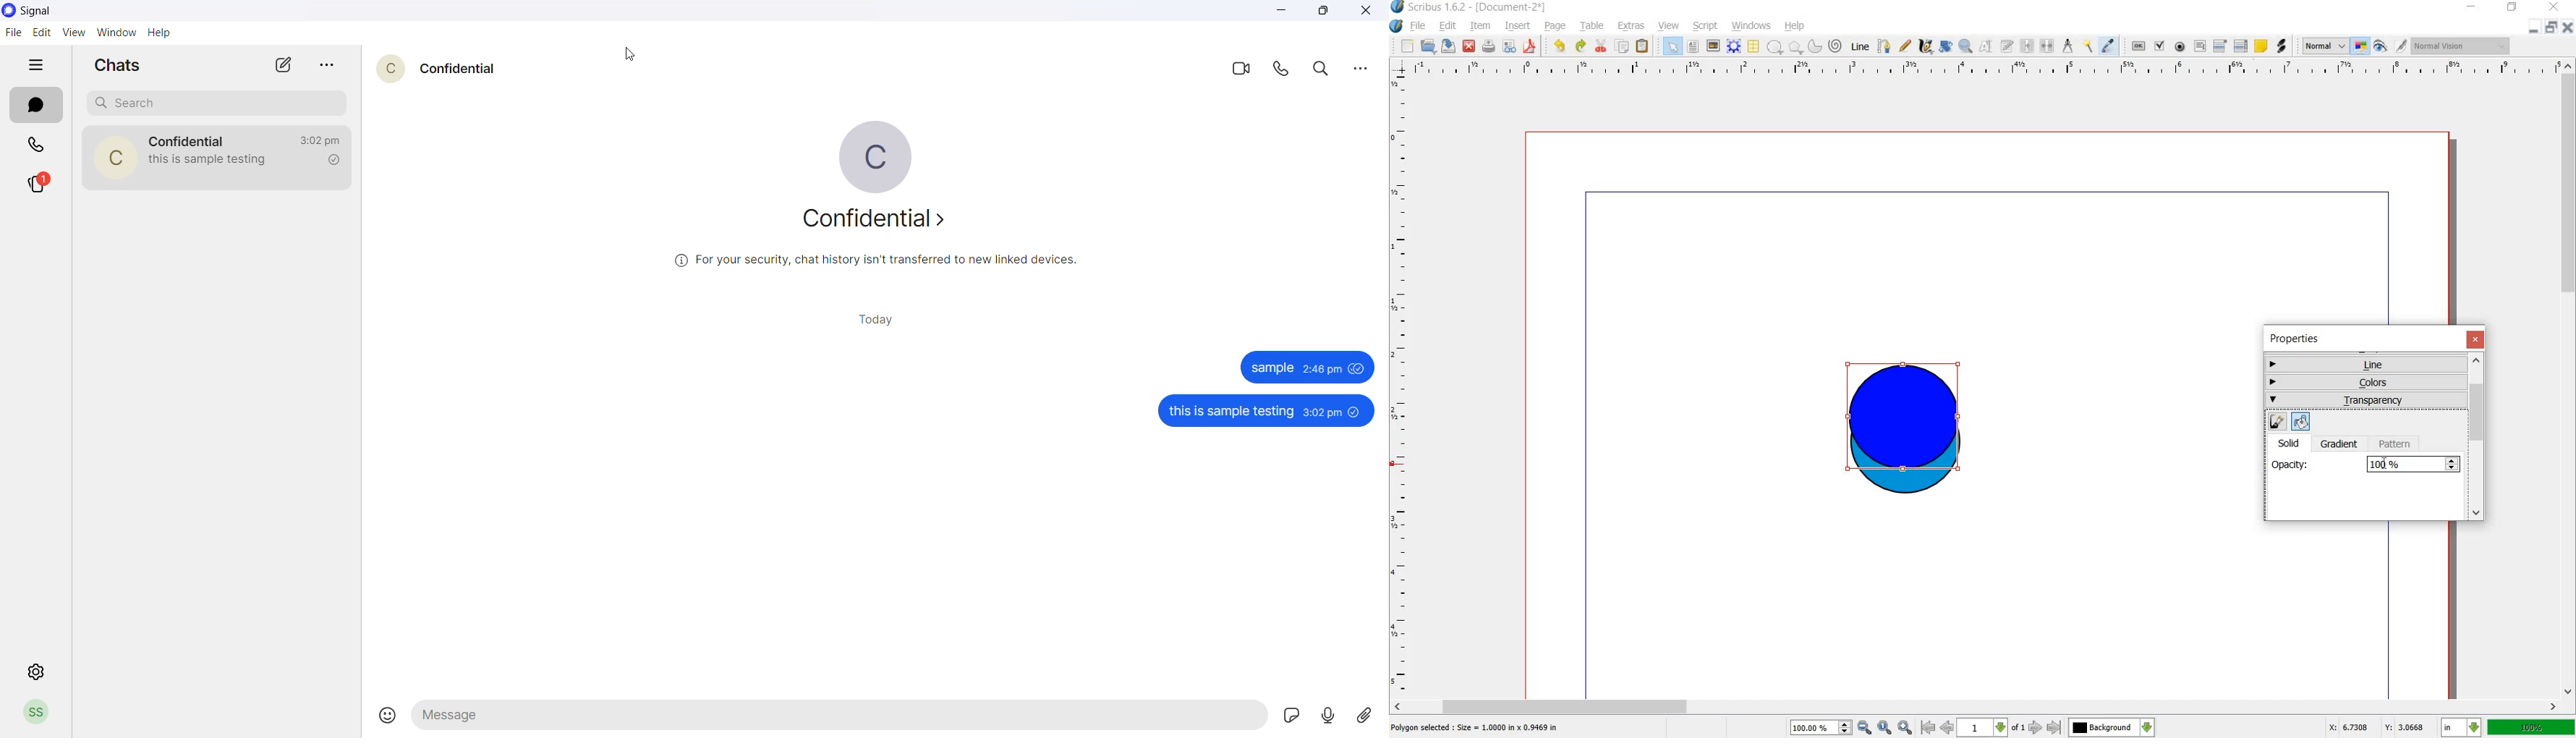 The image size is (2576, 756). Describe the element at coordinates (1561, 47) in the screenshot. I see `undo` at that location.